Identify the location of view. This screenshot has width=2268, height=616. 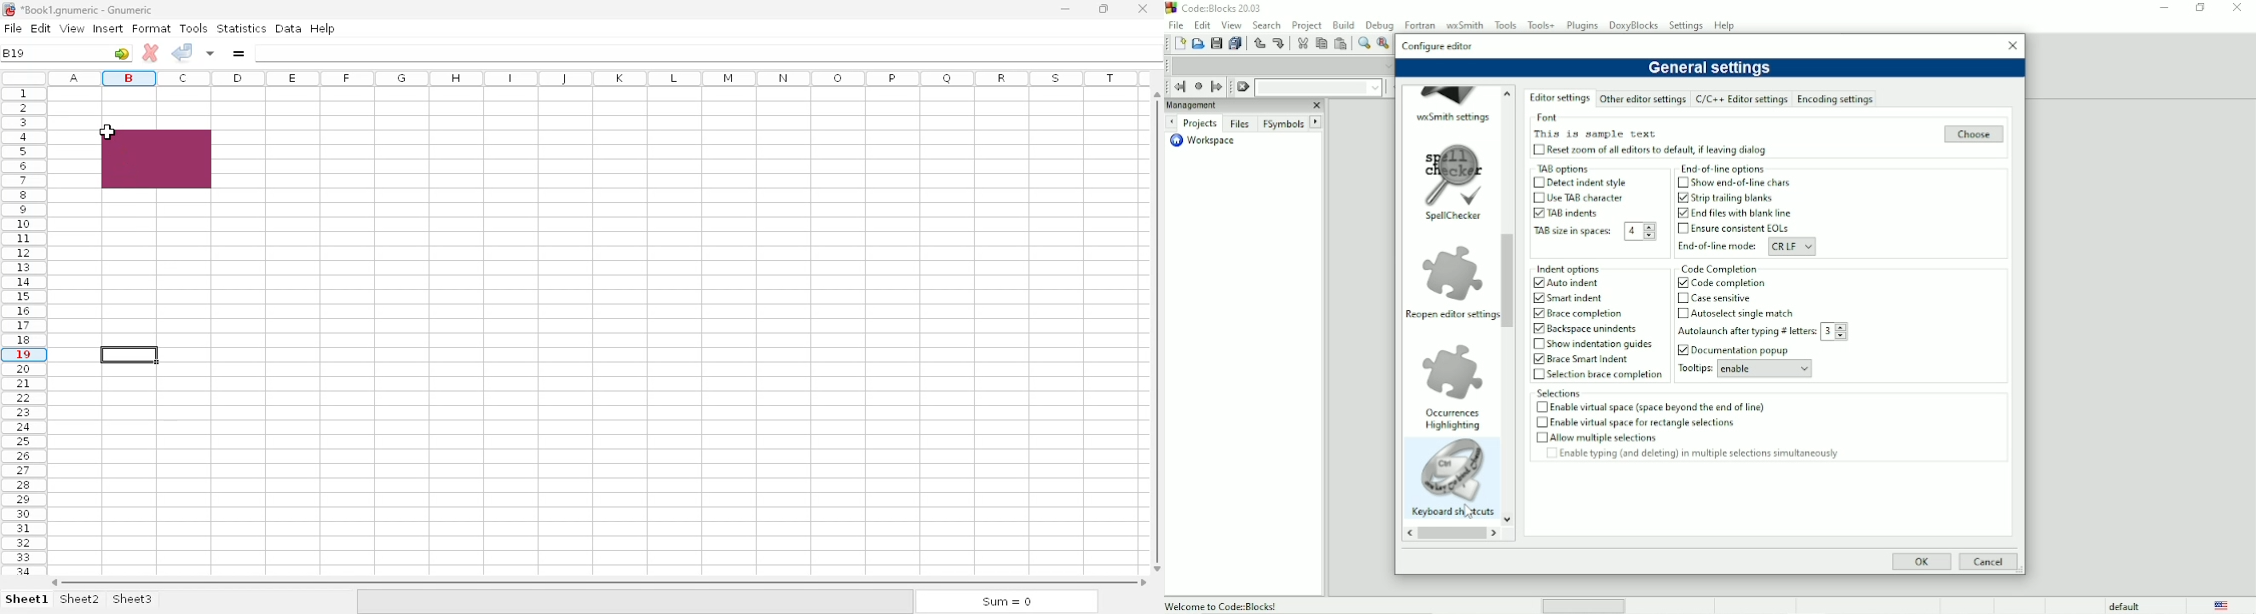
(72, 29).